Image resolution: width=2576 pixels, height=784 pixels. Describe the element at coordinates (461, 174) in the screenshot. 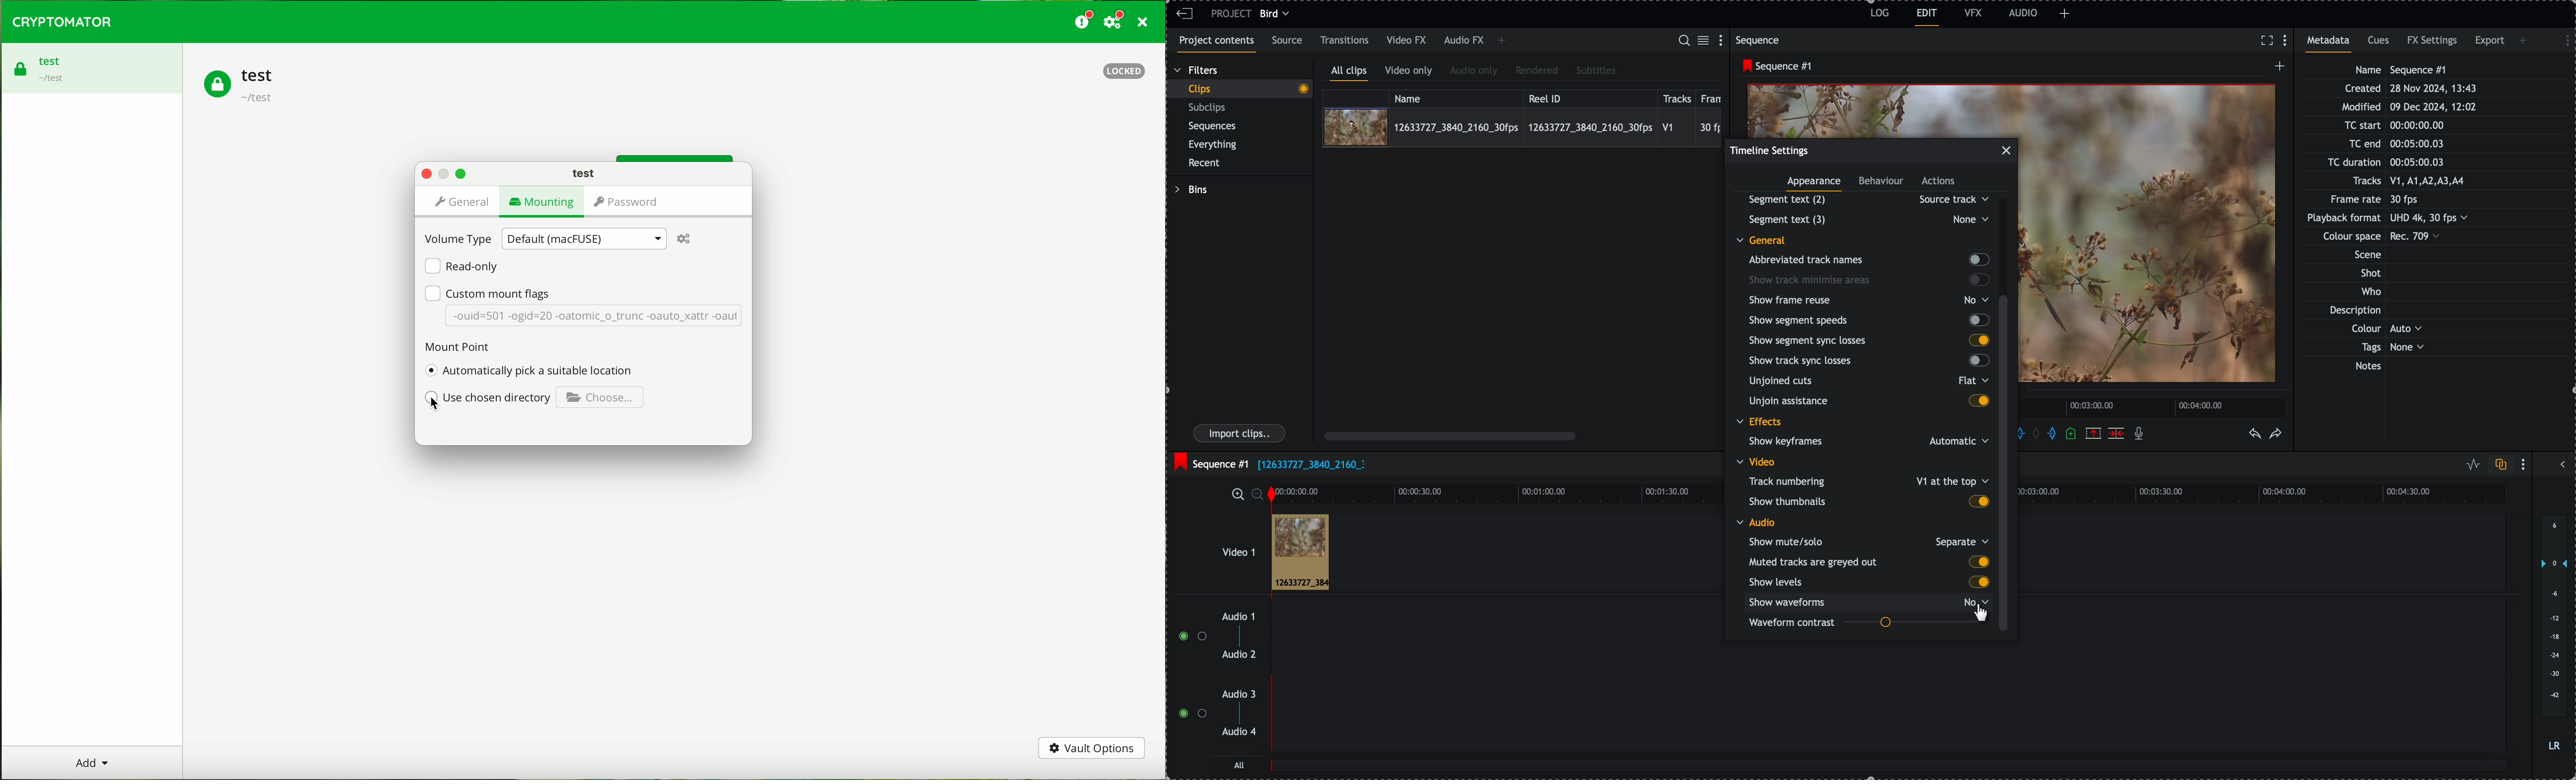

I see `maximize` at that location.